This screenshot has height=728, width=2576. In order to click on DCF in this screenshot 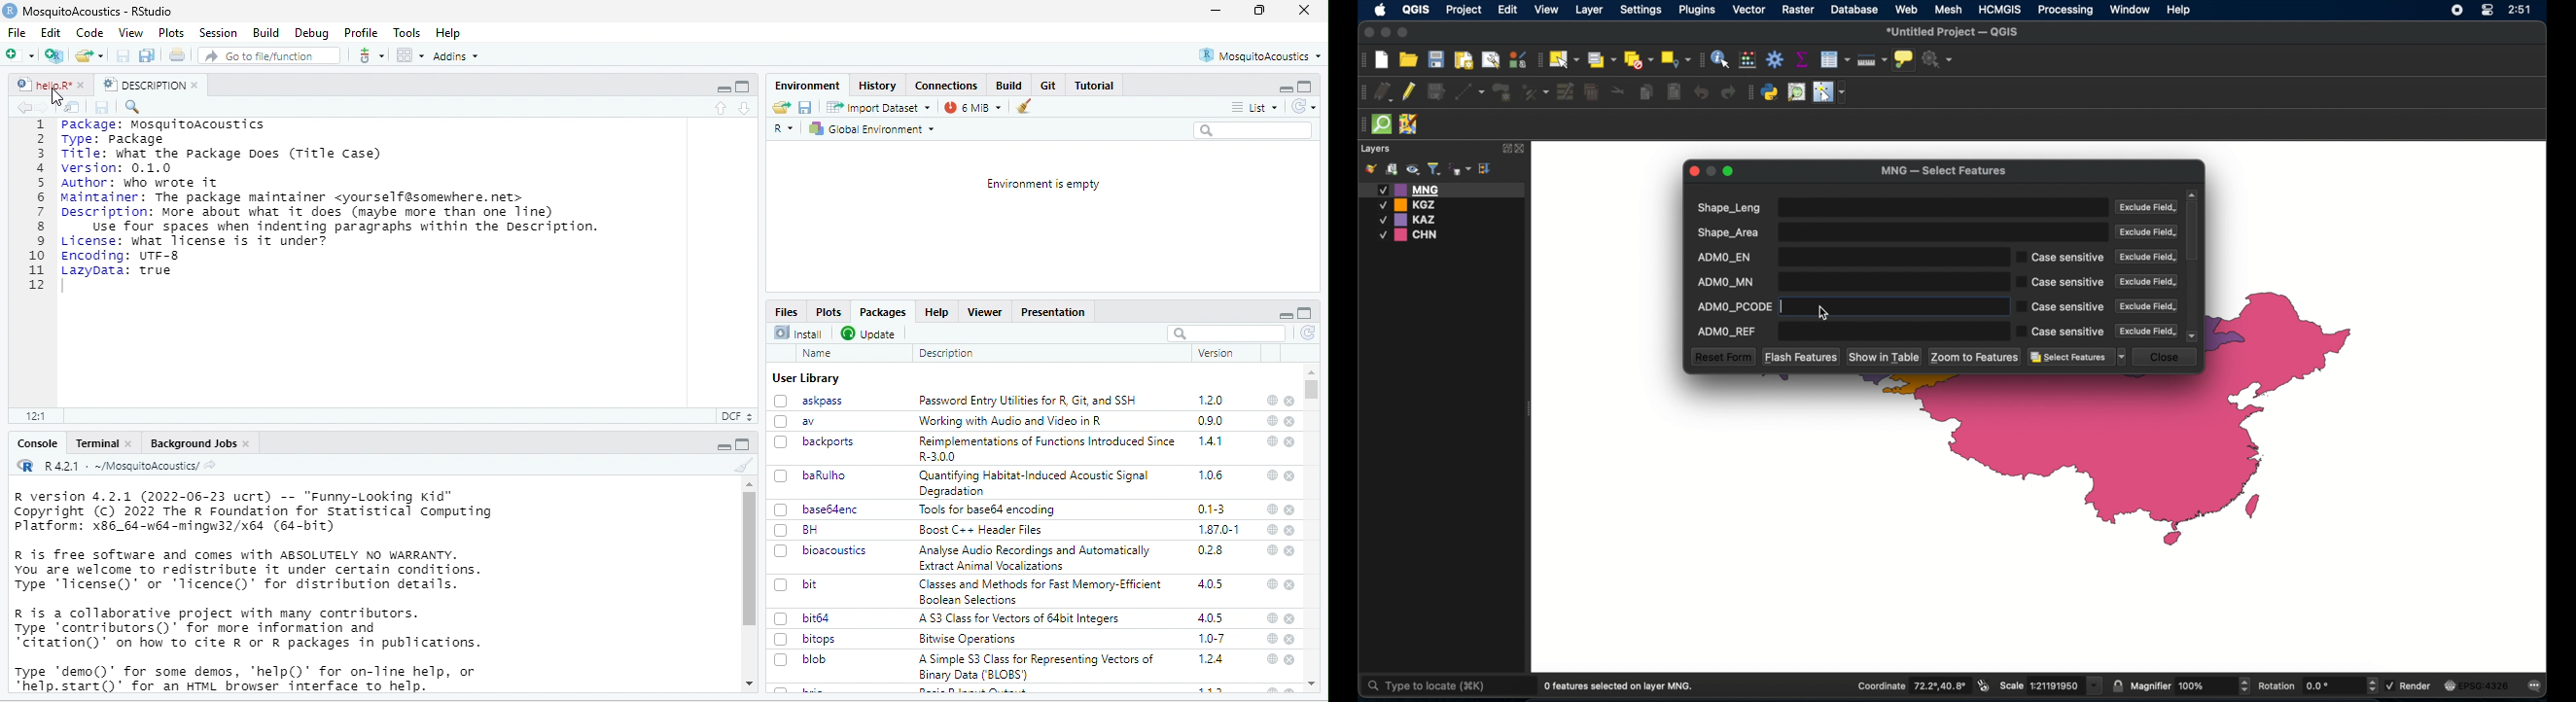, I will do `click(735, 416)`.